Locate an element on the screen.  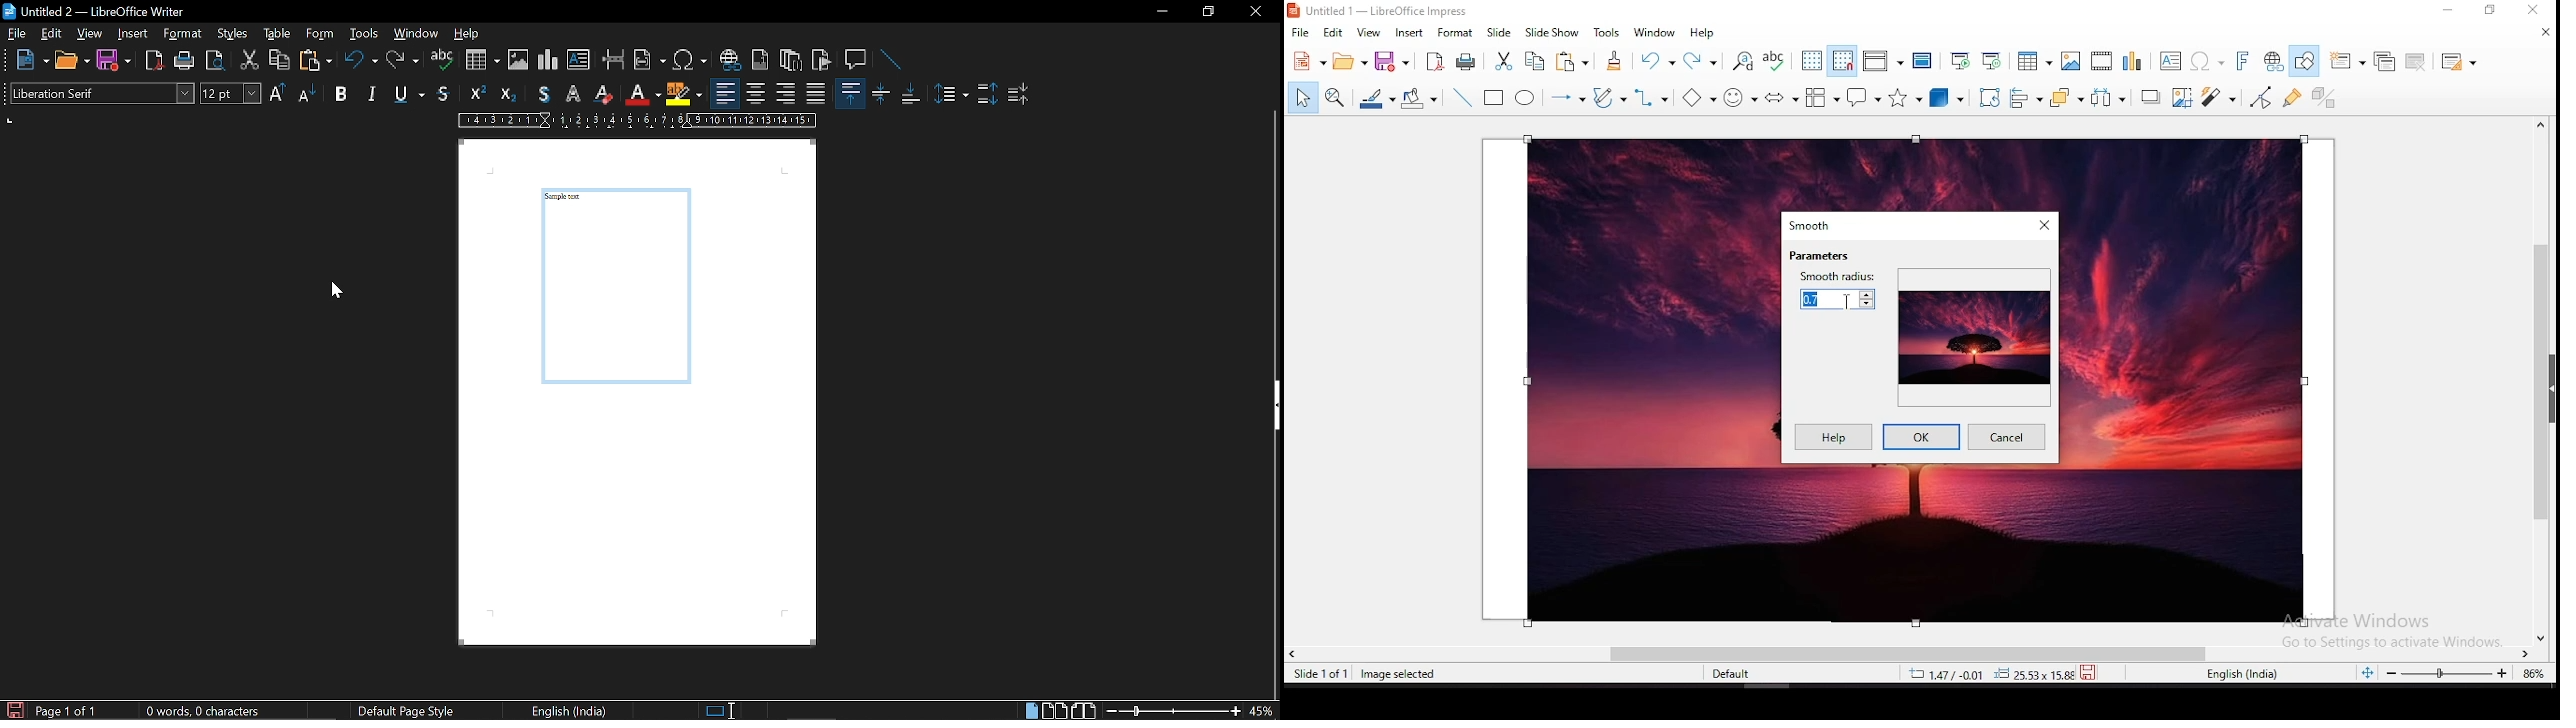
toggle point edit mode is located at coordinates (2260, 97).